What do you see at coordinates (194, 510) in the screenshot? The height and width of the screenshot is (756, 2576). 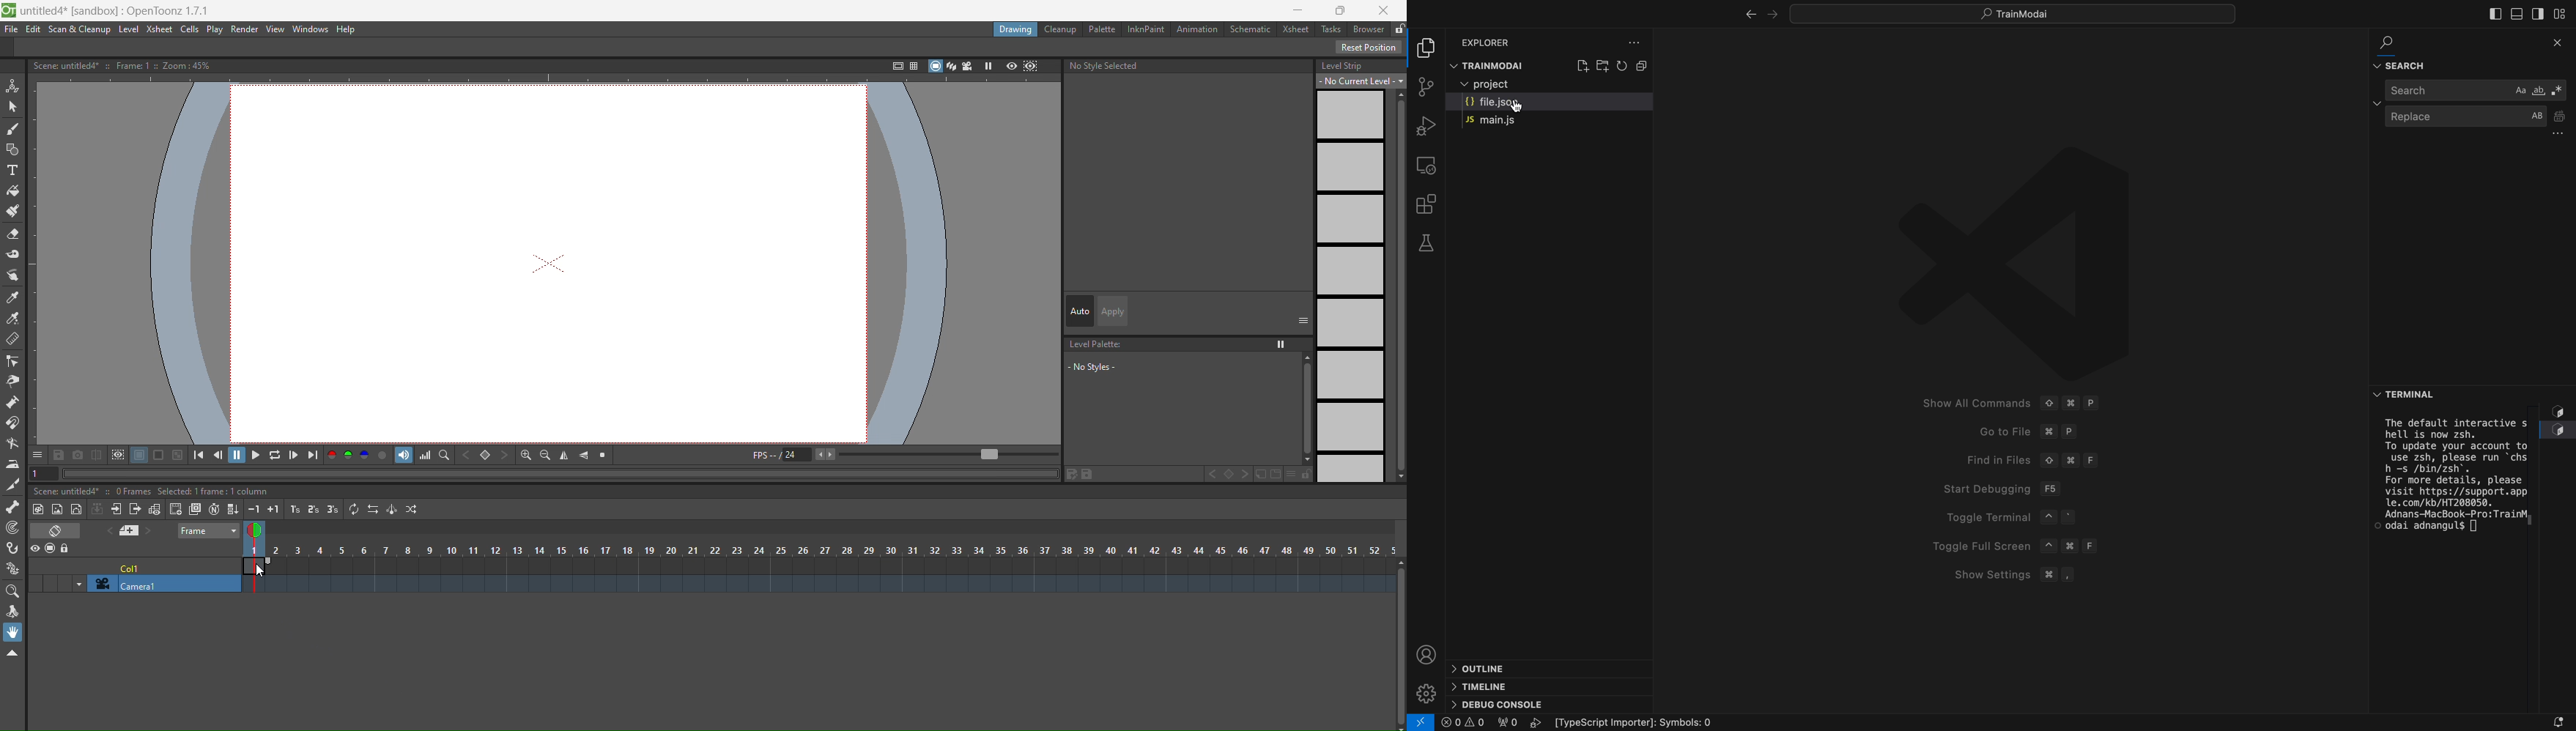 I see `duplicate drawing` at bounding box center [194, 510].